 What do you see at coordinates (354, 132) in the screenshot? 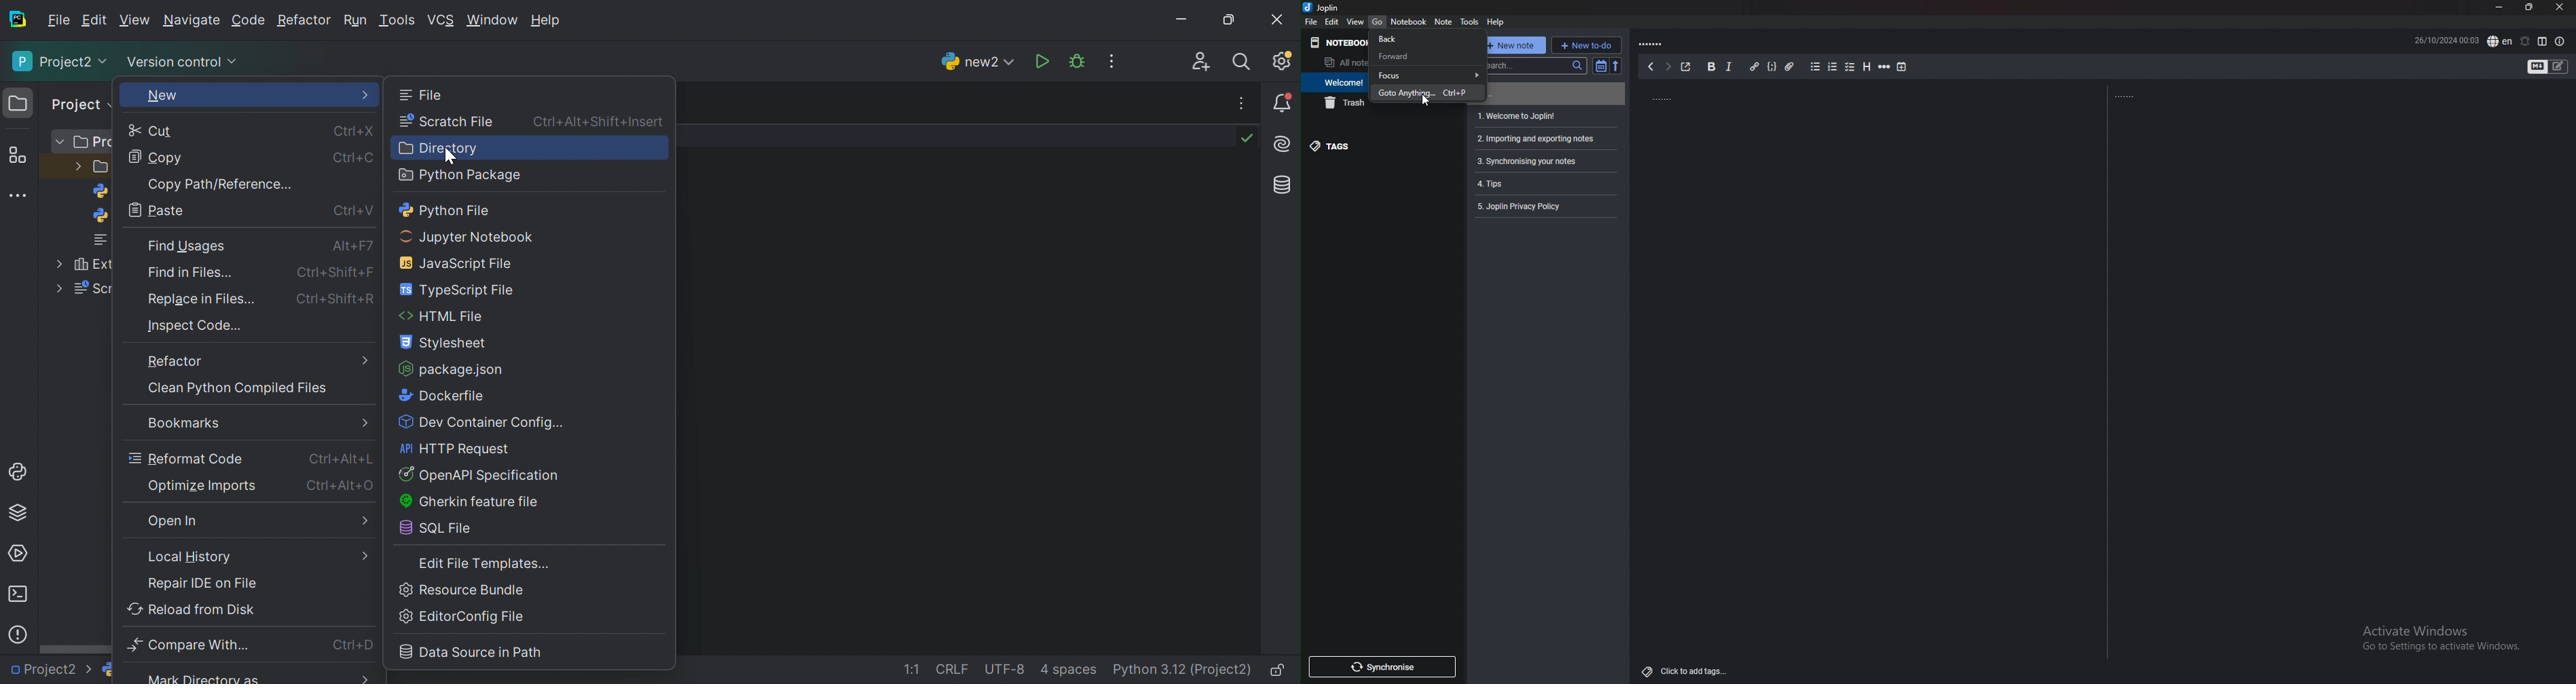
I see `Ctrl+X` at bounding box center [354, 132].